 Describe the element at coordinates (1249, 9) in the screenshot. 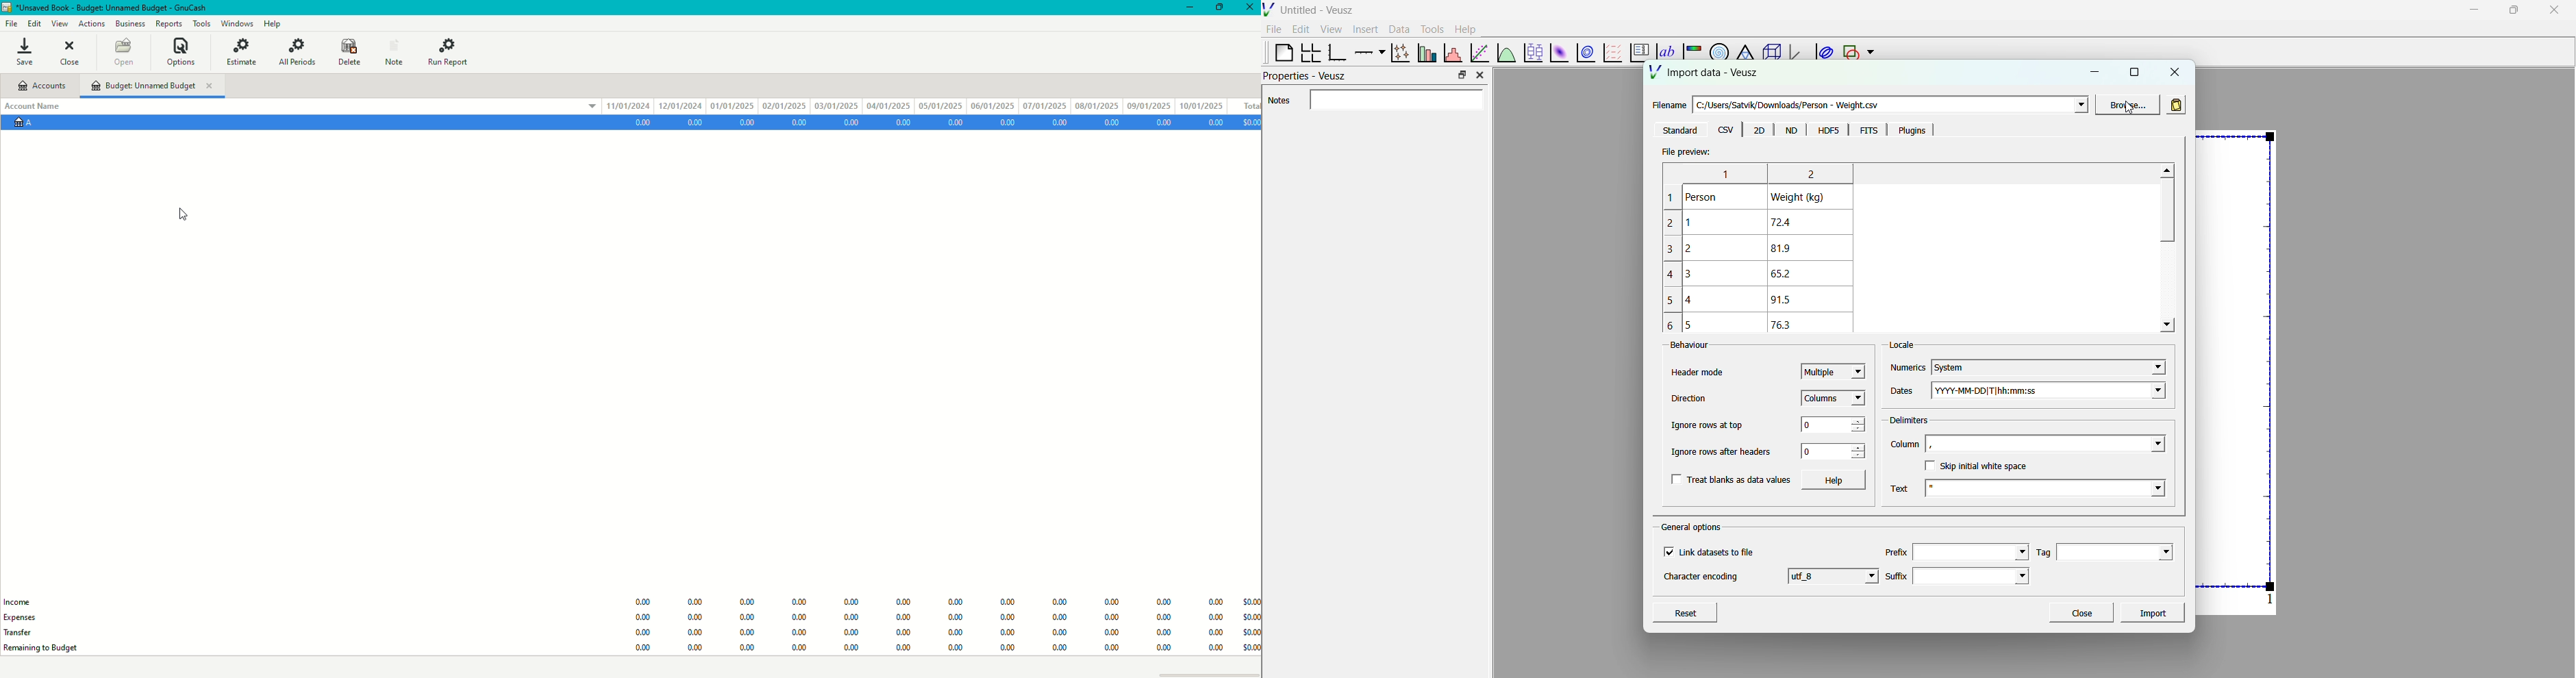

I see `Close` at that location.